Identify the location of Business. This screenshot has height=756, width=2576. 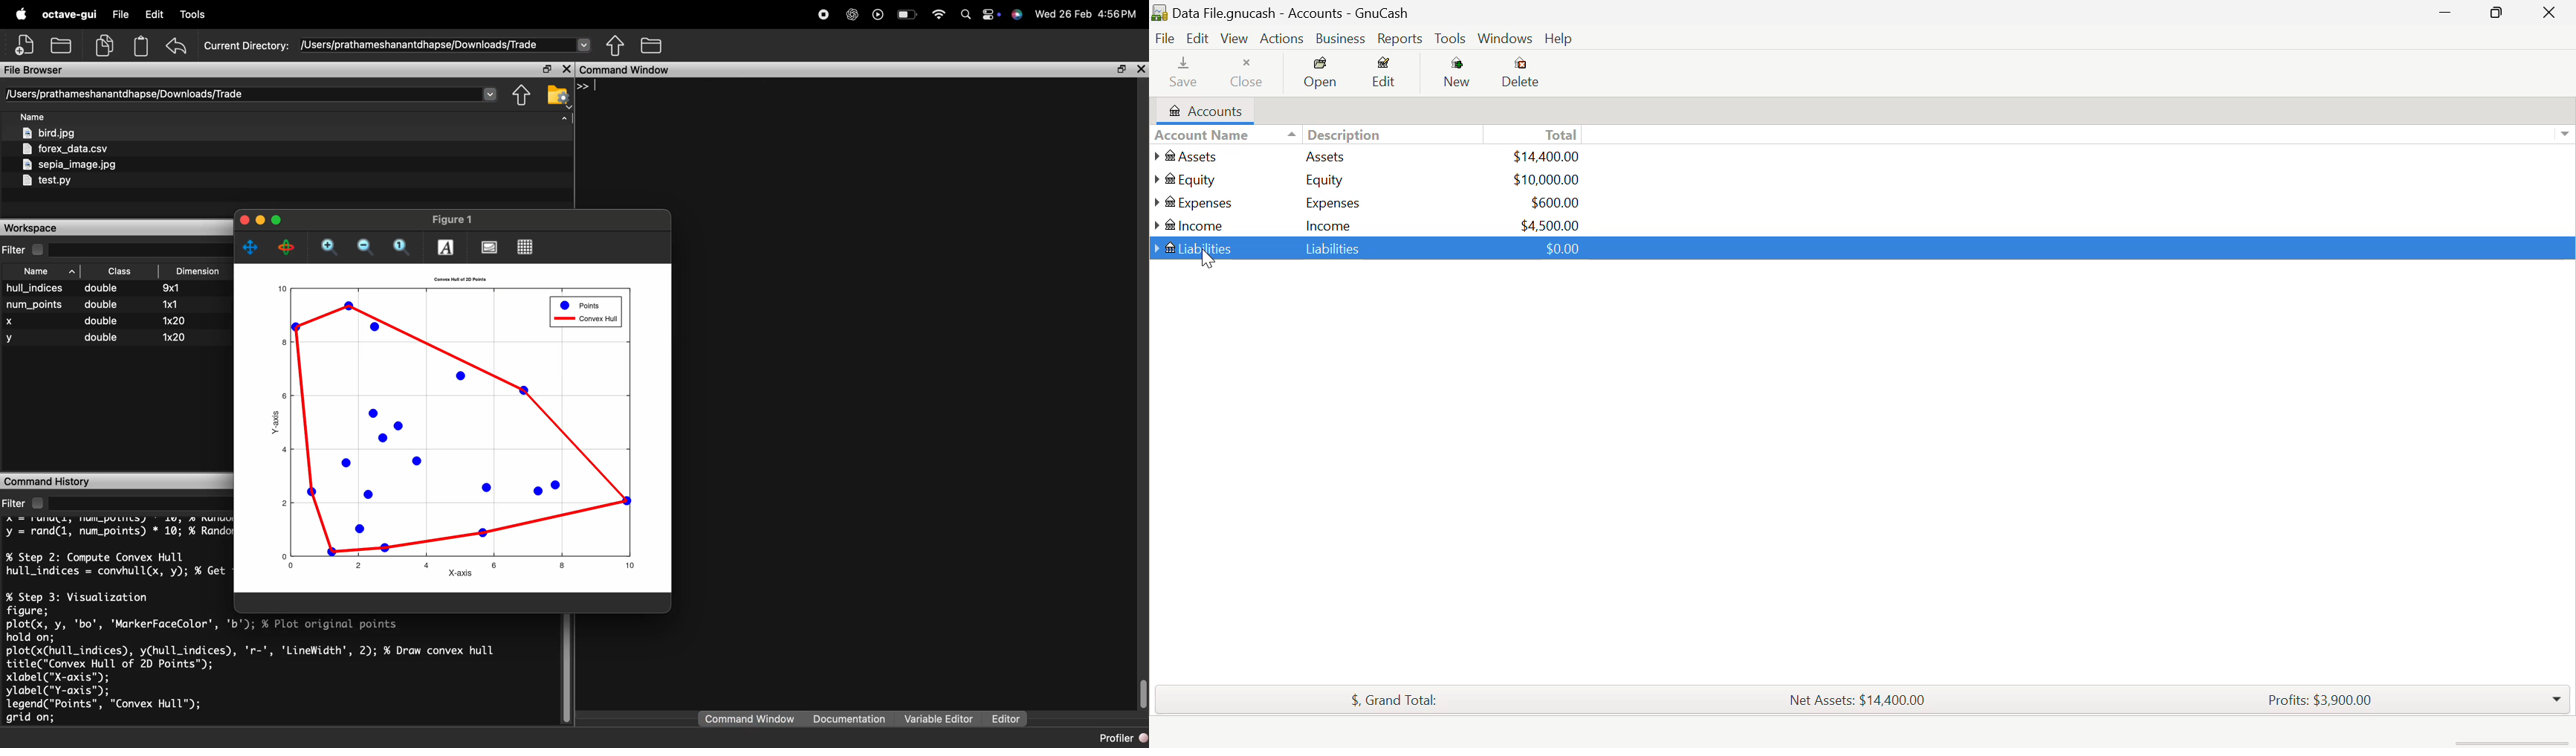
(1341, 39).